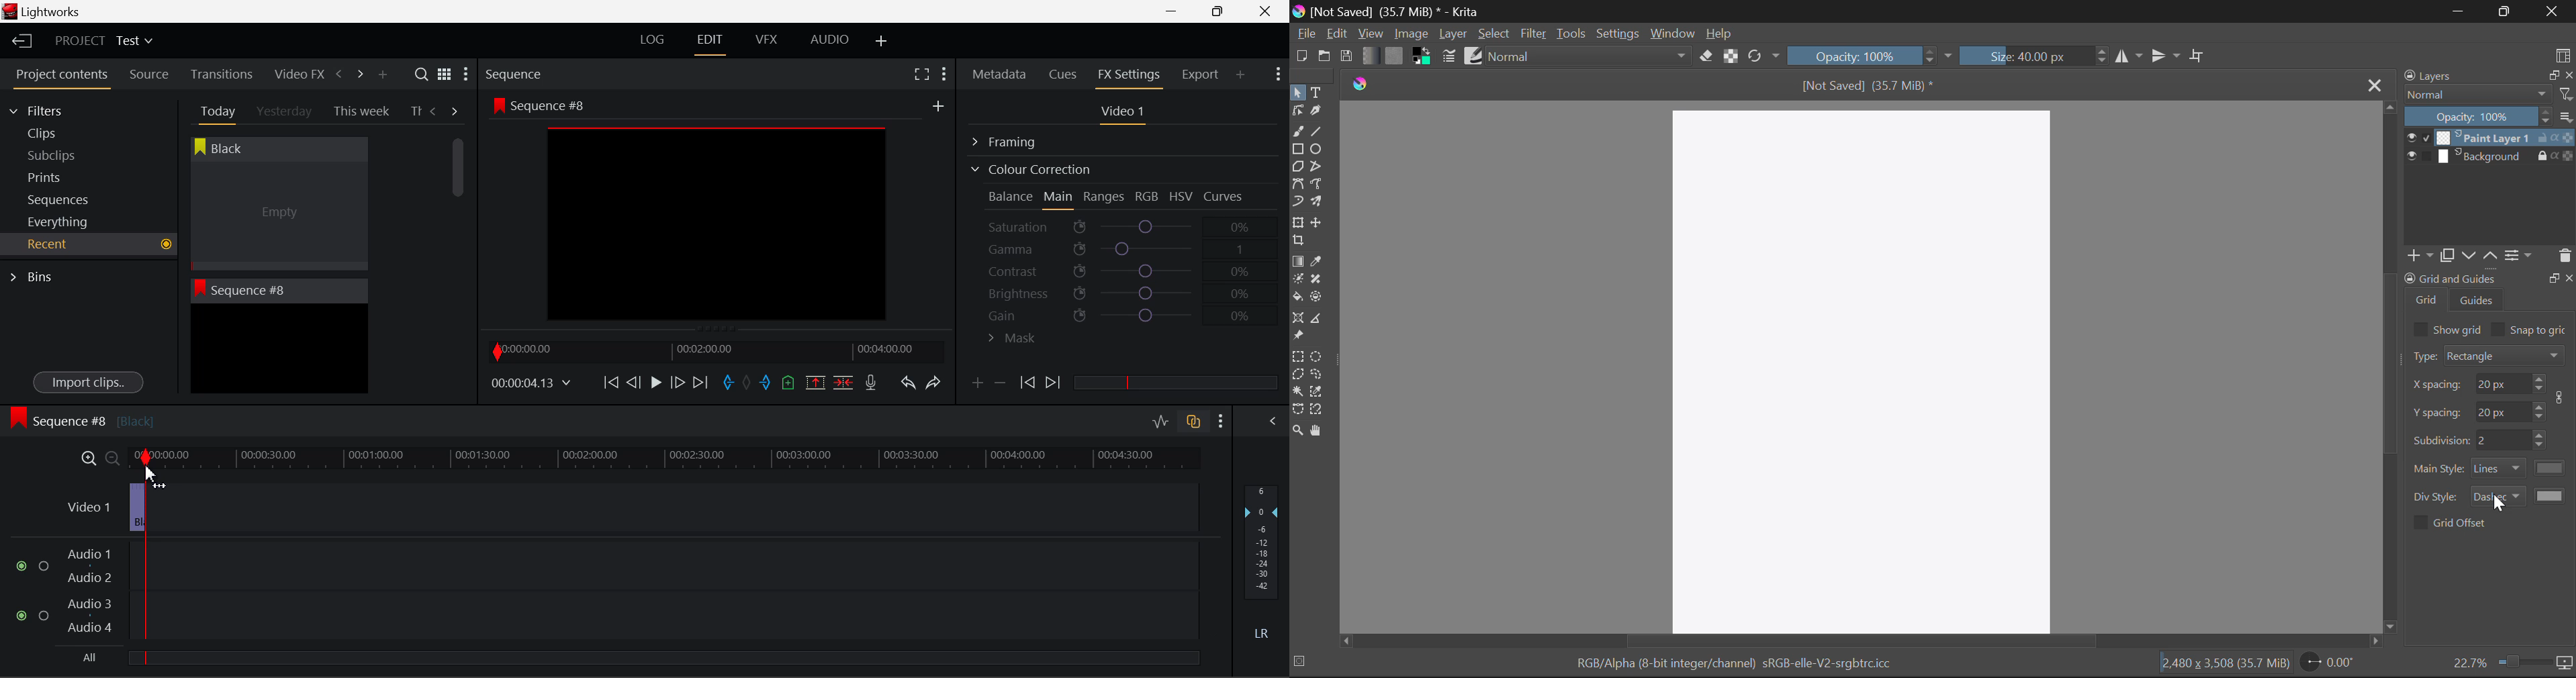  Describe the element at coordinates (2441, 439) in the screenshot. I see `sub division` at that location.